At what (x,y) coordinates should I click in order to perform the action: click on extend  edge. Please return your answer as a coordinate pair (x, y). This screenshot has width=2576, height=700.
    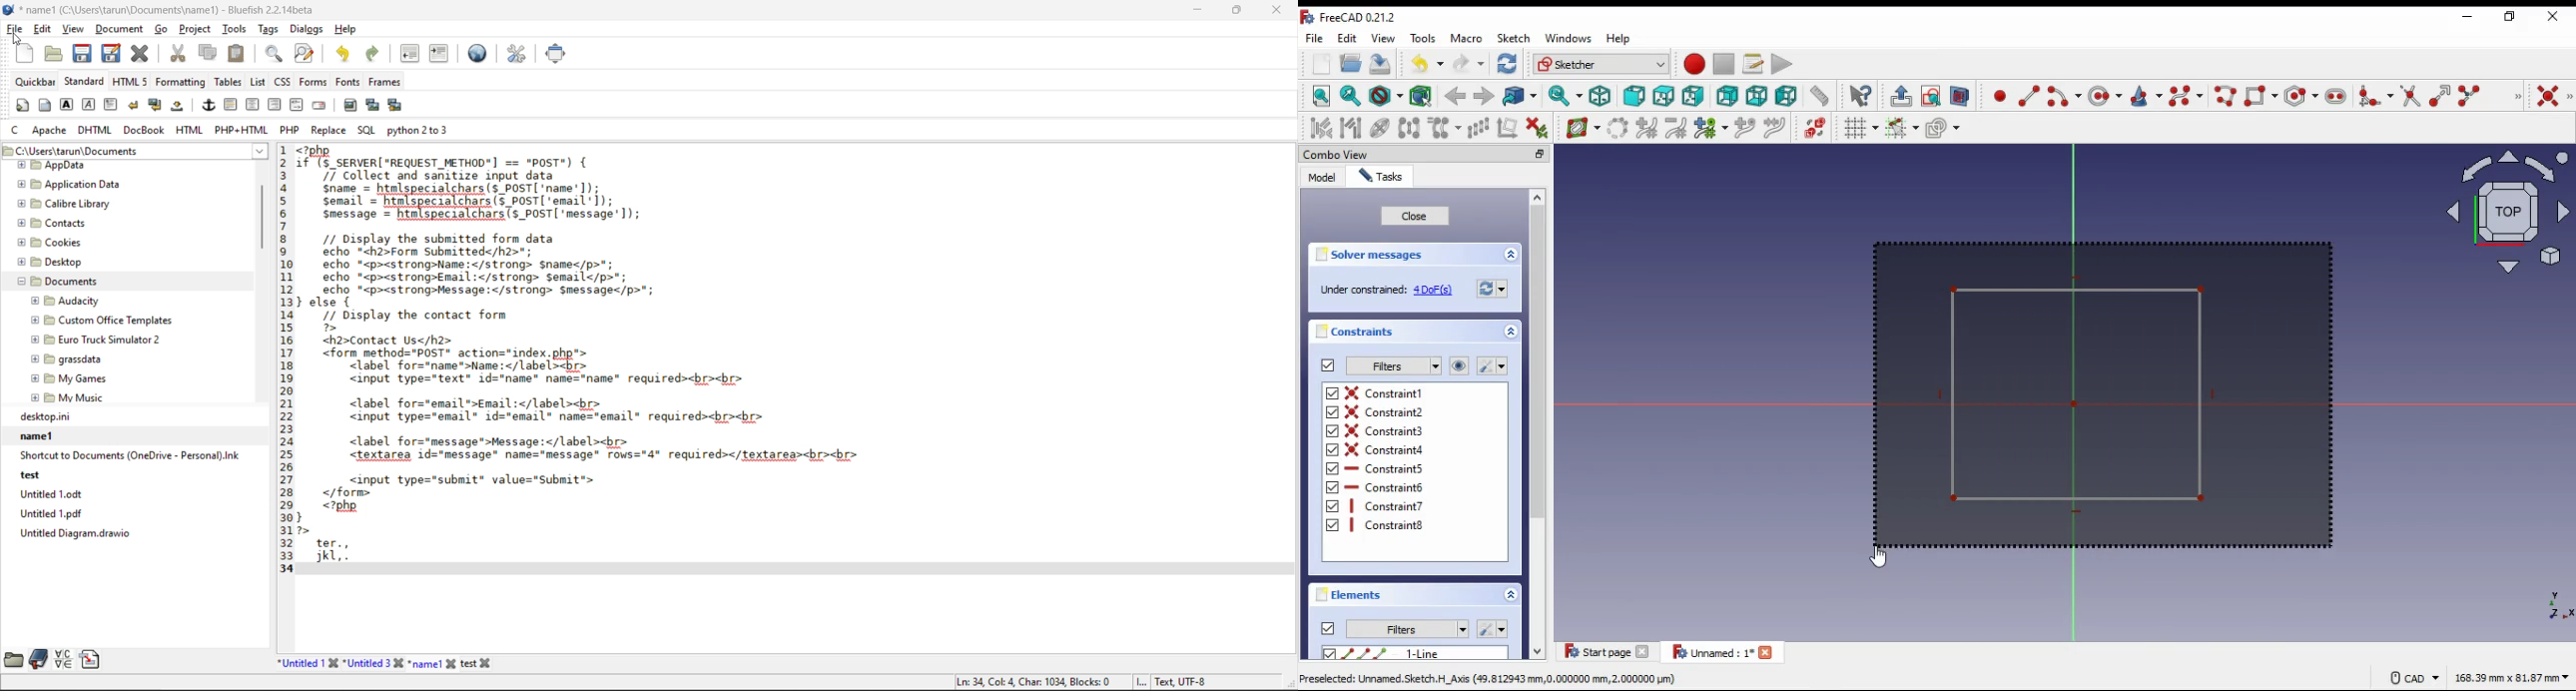
    Looking at the image, I should click on (2439, 95).